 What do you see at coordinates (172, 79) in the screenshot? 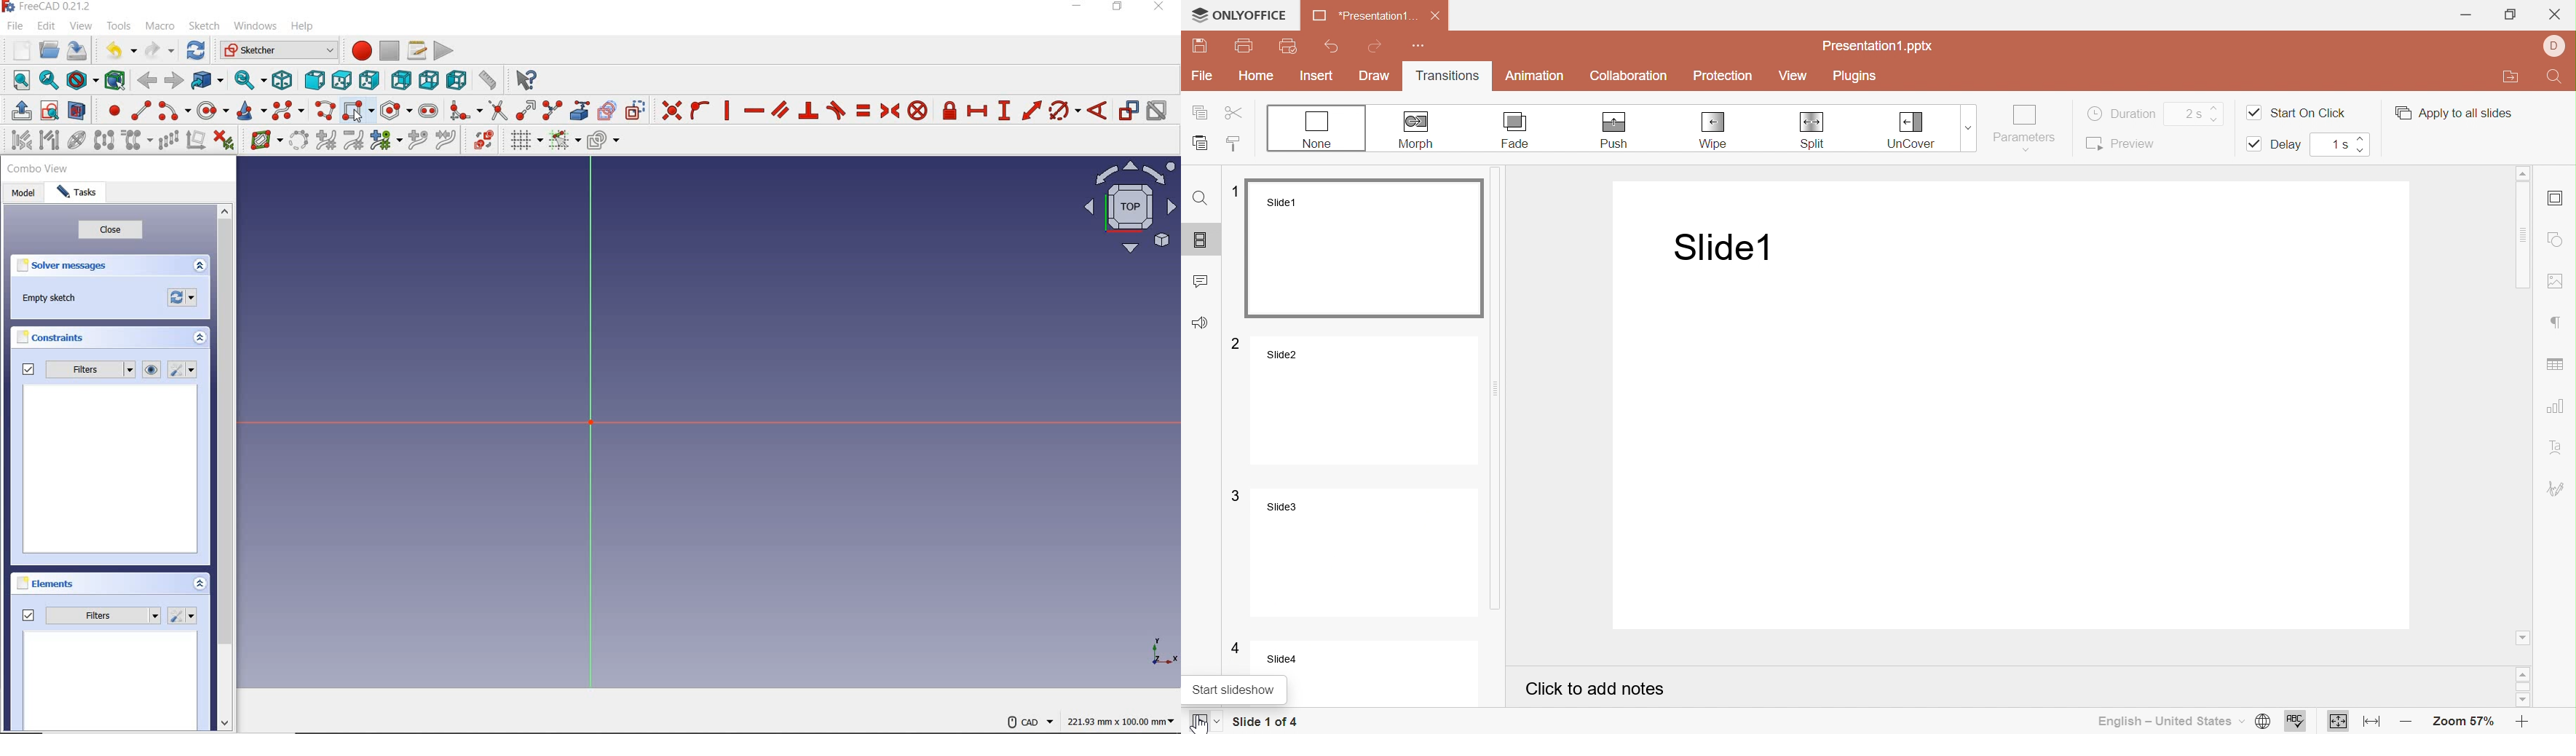
I see `forward` at bounding box center [172, 79].